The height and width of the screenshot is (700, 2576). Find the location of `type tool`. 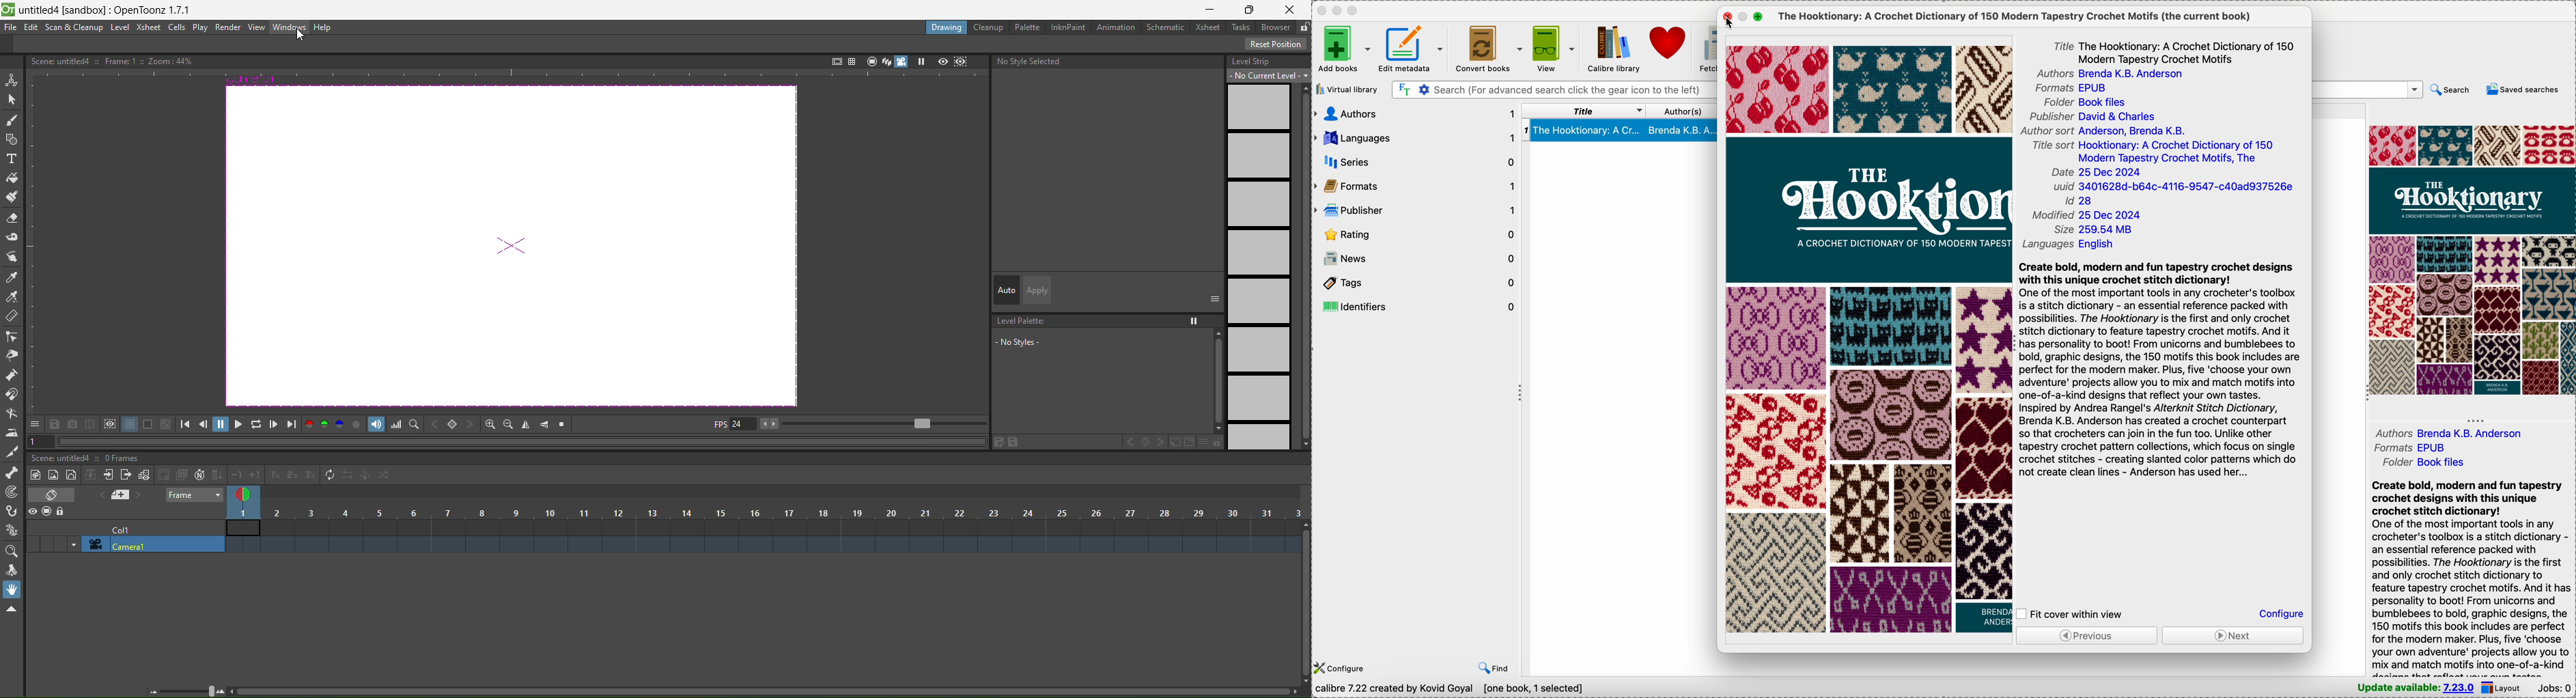

type tool is located at coordinates (12, 160).